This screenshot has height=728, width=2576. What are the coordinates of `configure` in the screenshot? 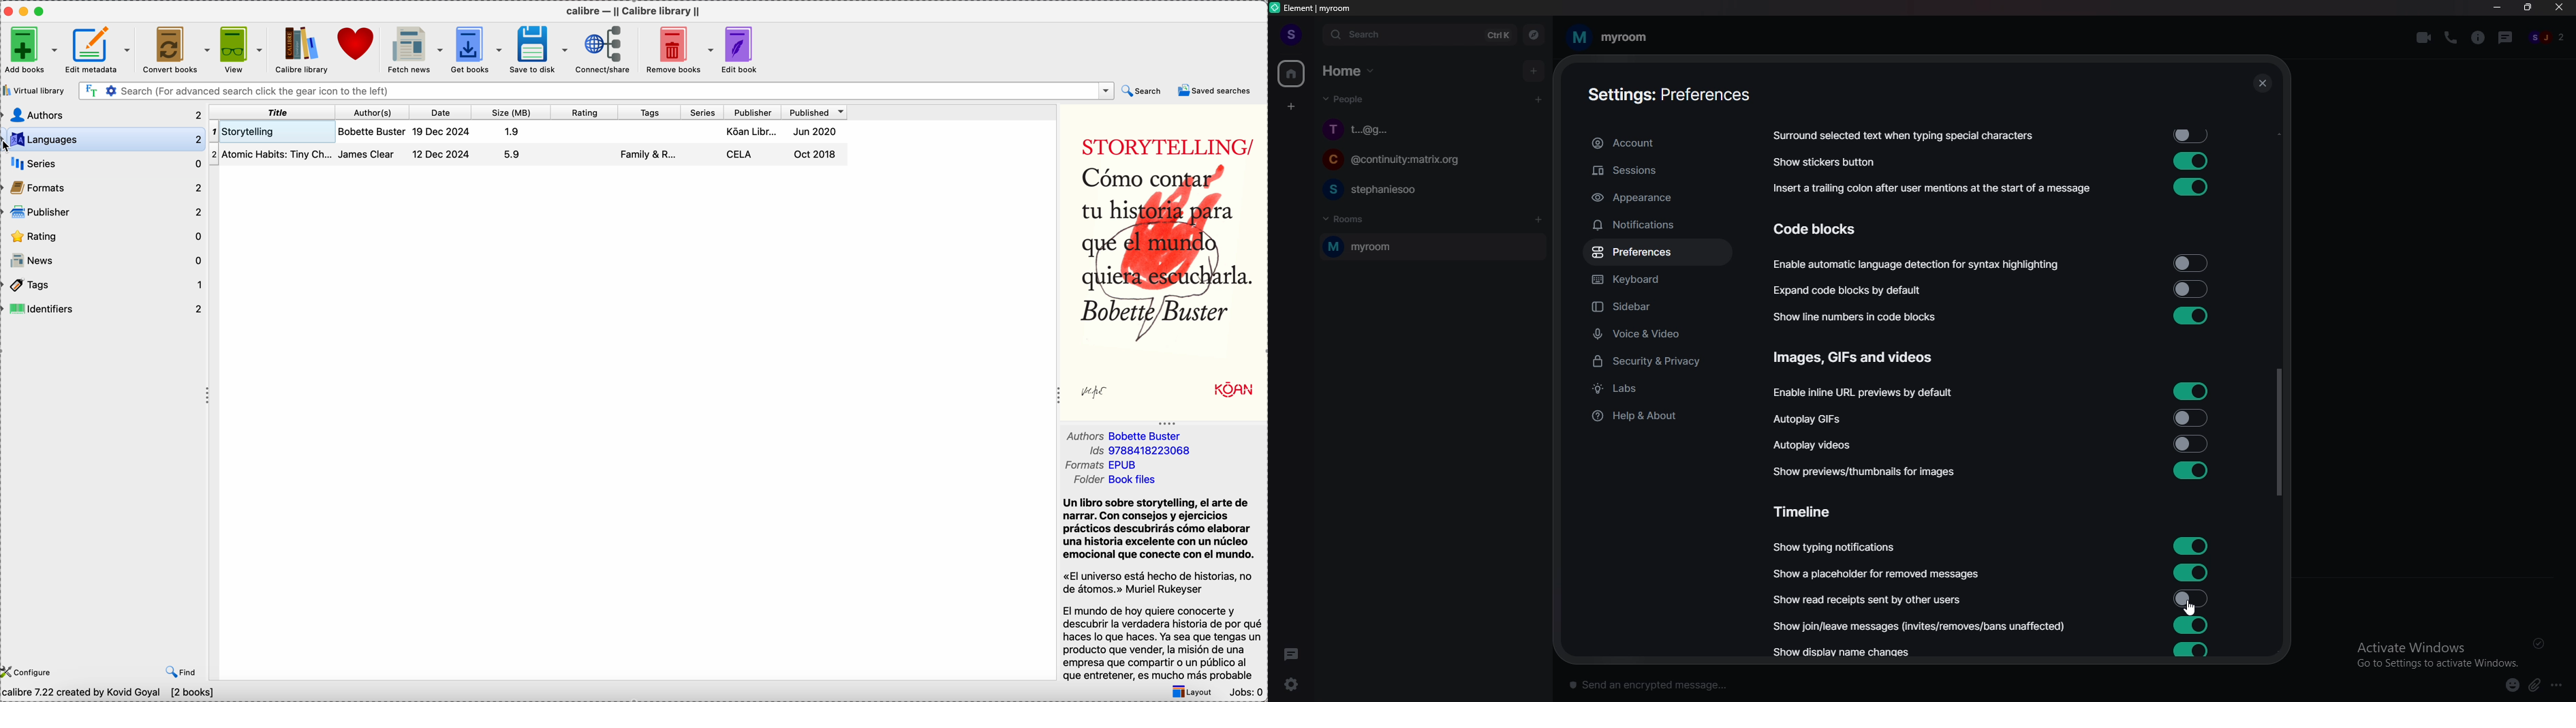 It's located at (33, 672).